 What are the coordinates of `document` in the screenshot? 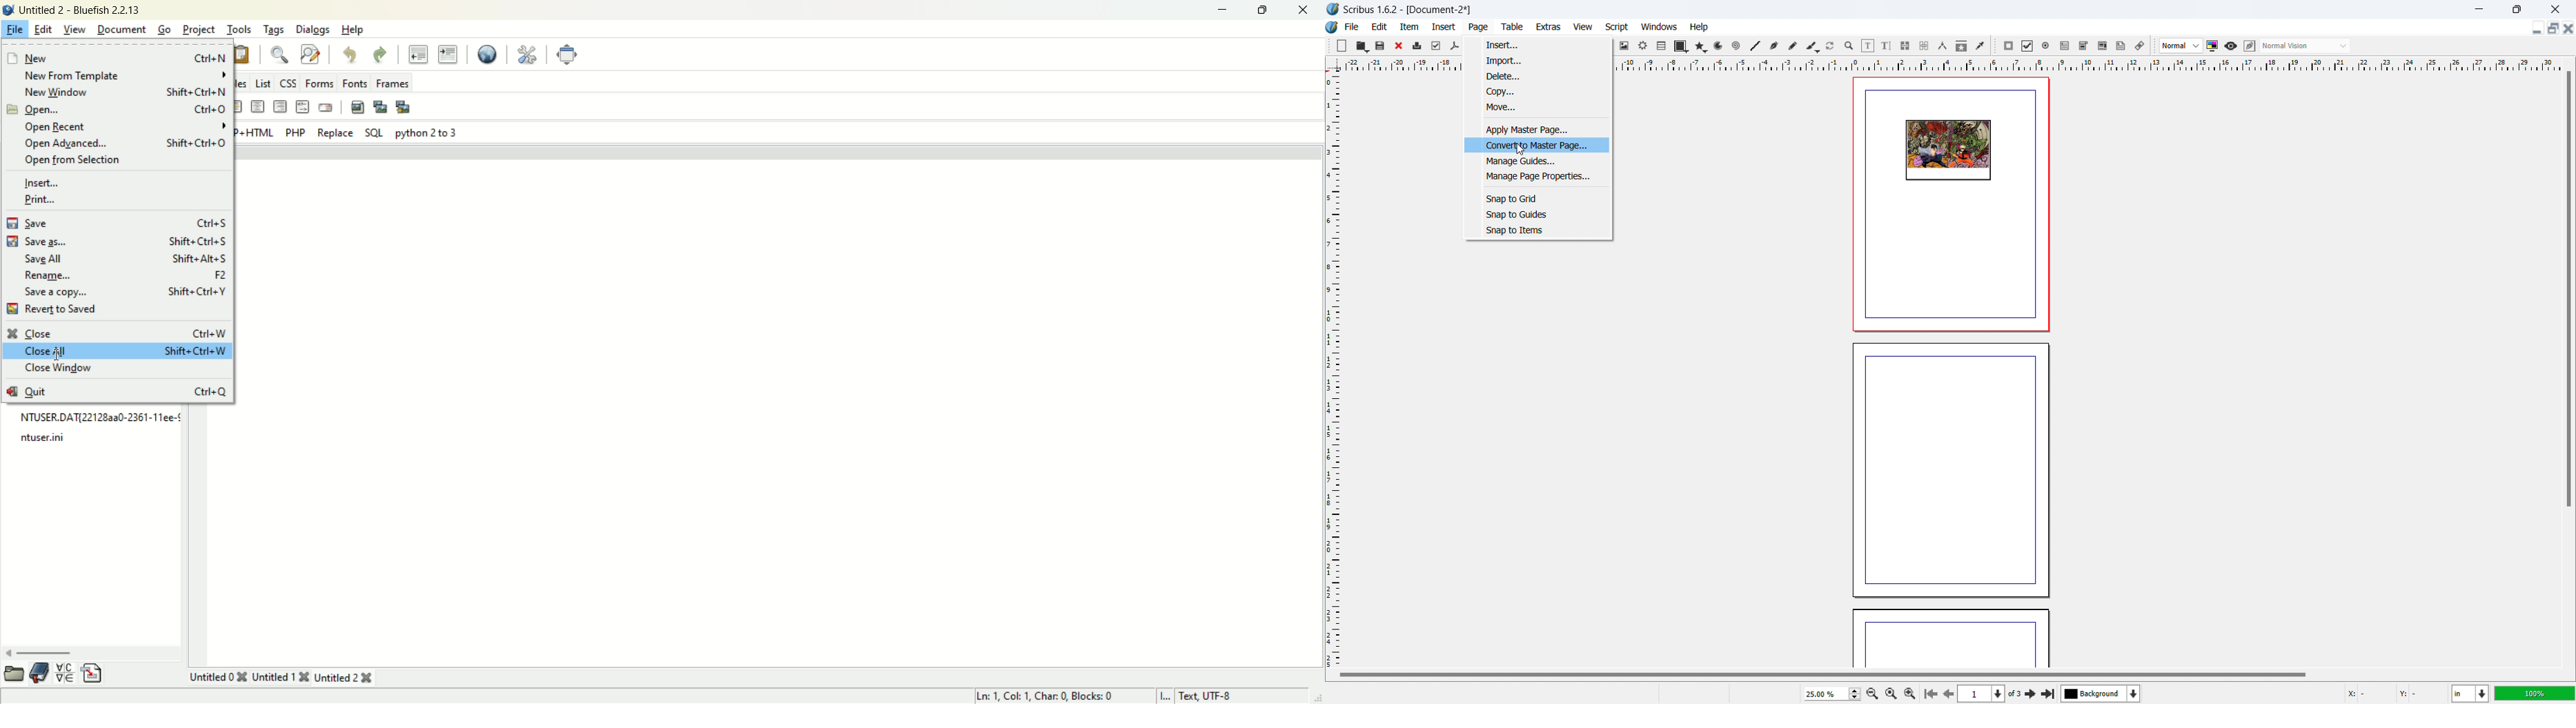 It's located at (124, 28).